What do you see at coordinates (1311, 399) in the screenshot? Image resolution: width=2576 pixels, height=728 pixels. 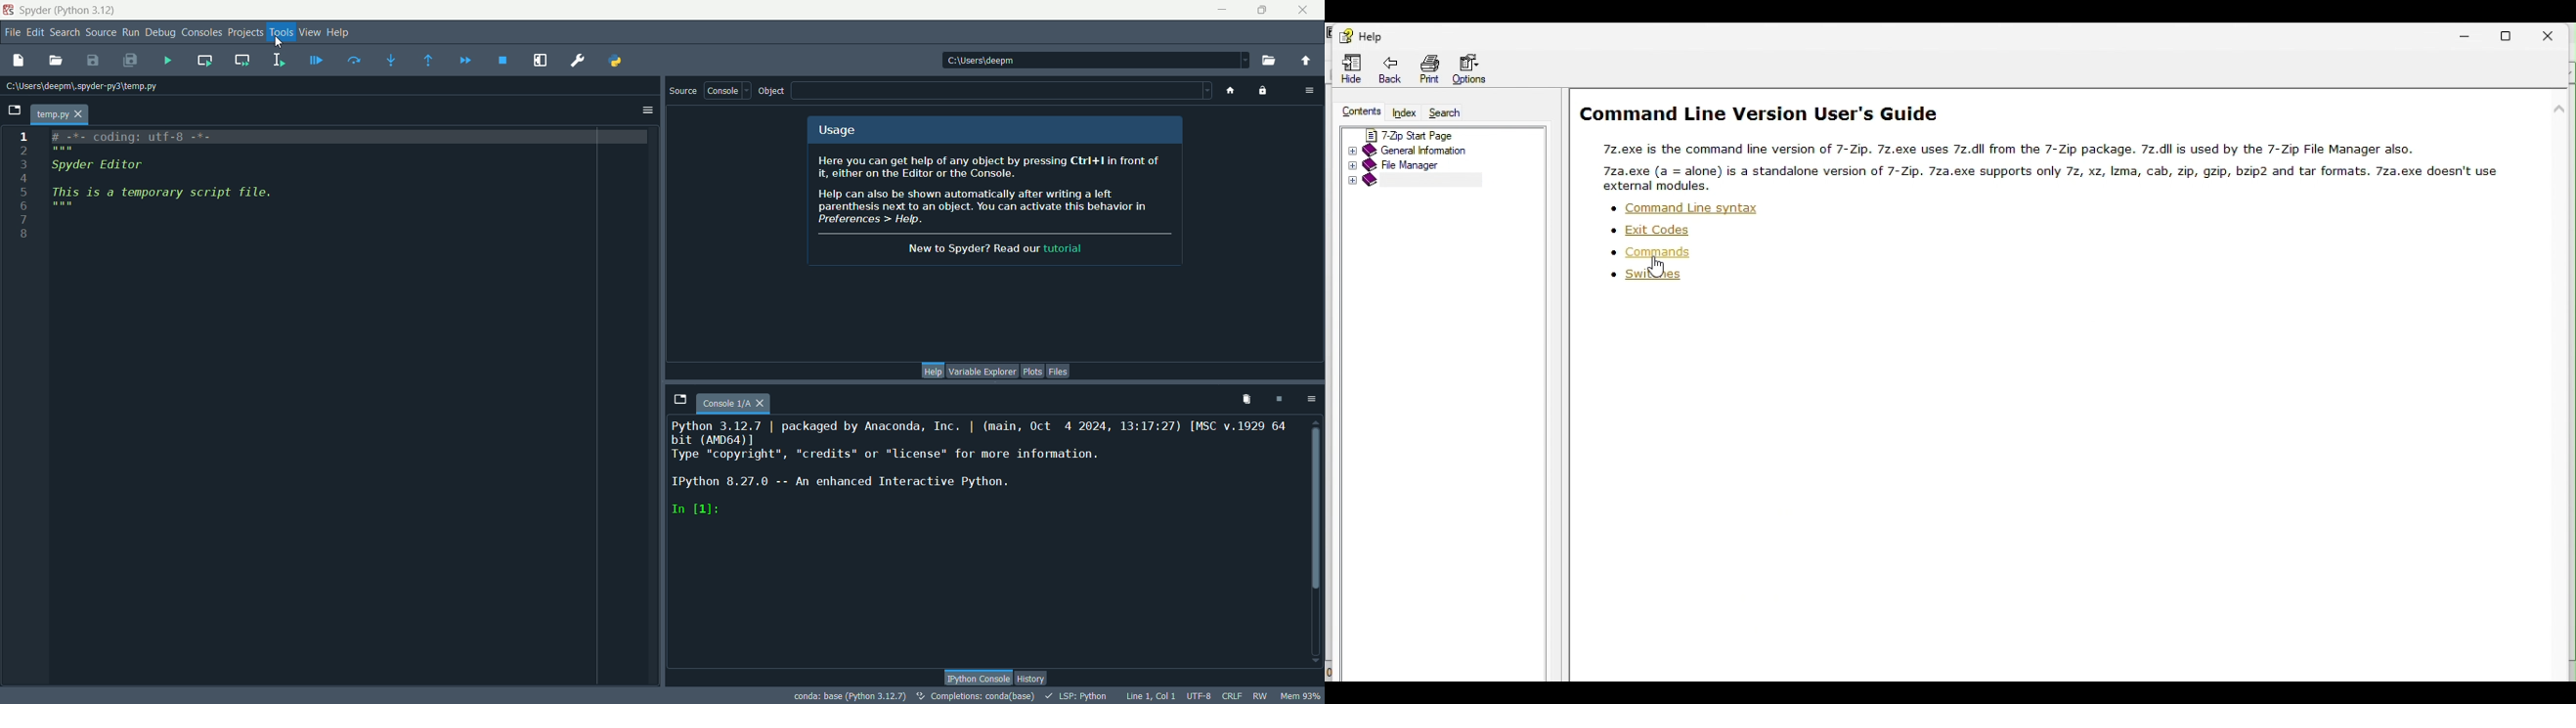 I see `options` at bounding box center [1311, 399].